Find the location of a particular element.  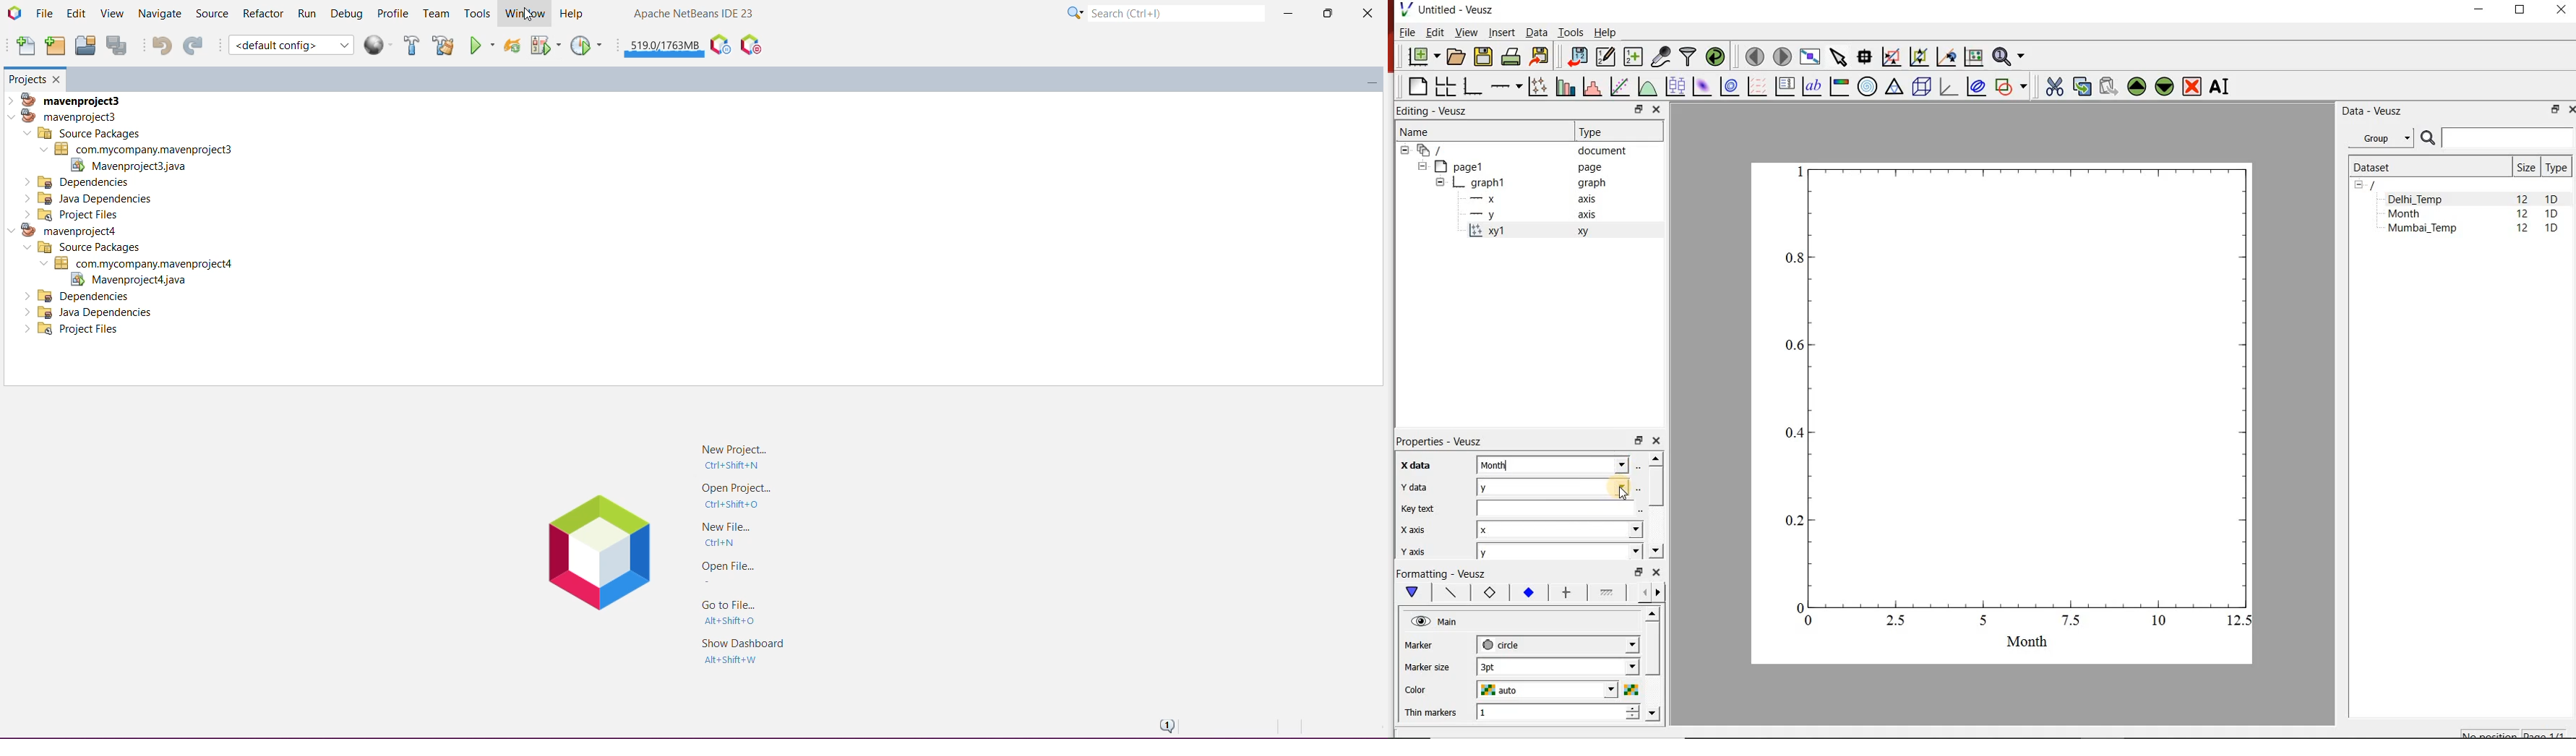

Key text is located at coordinates (1417, 510).